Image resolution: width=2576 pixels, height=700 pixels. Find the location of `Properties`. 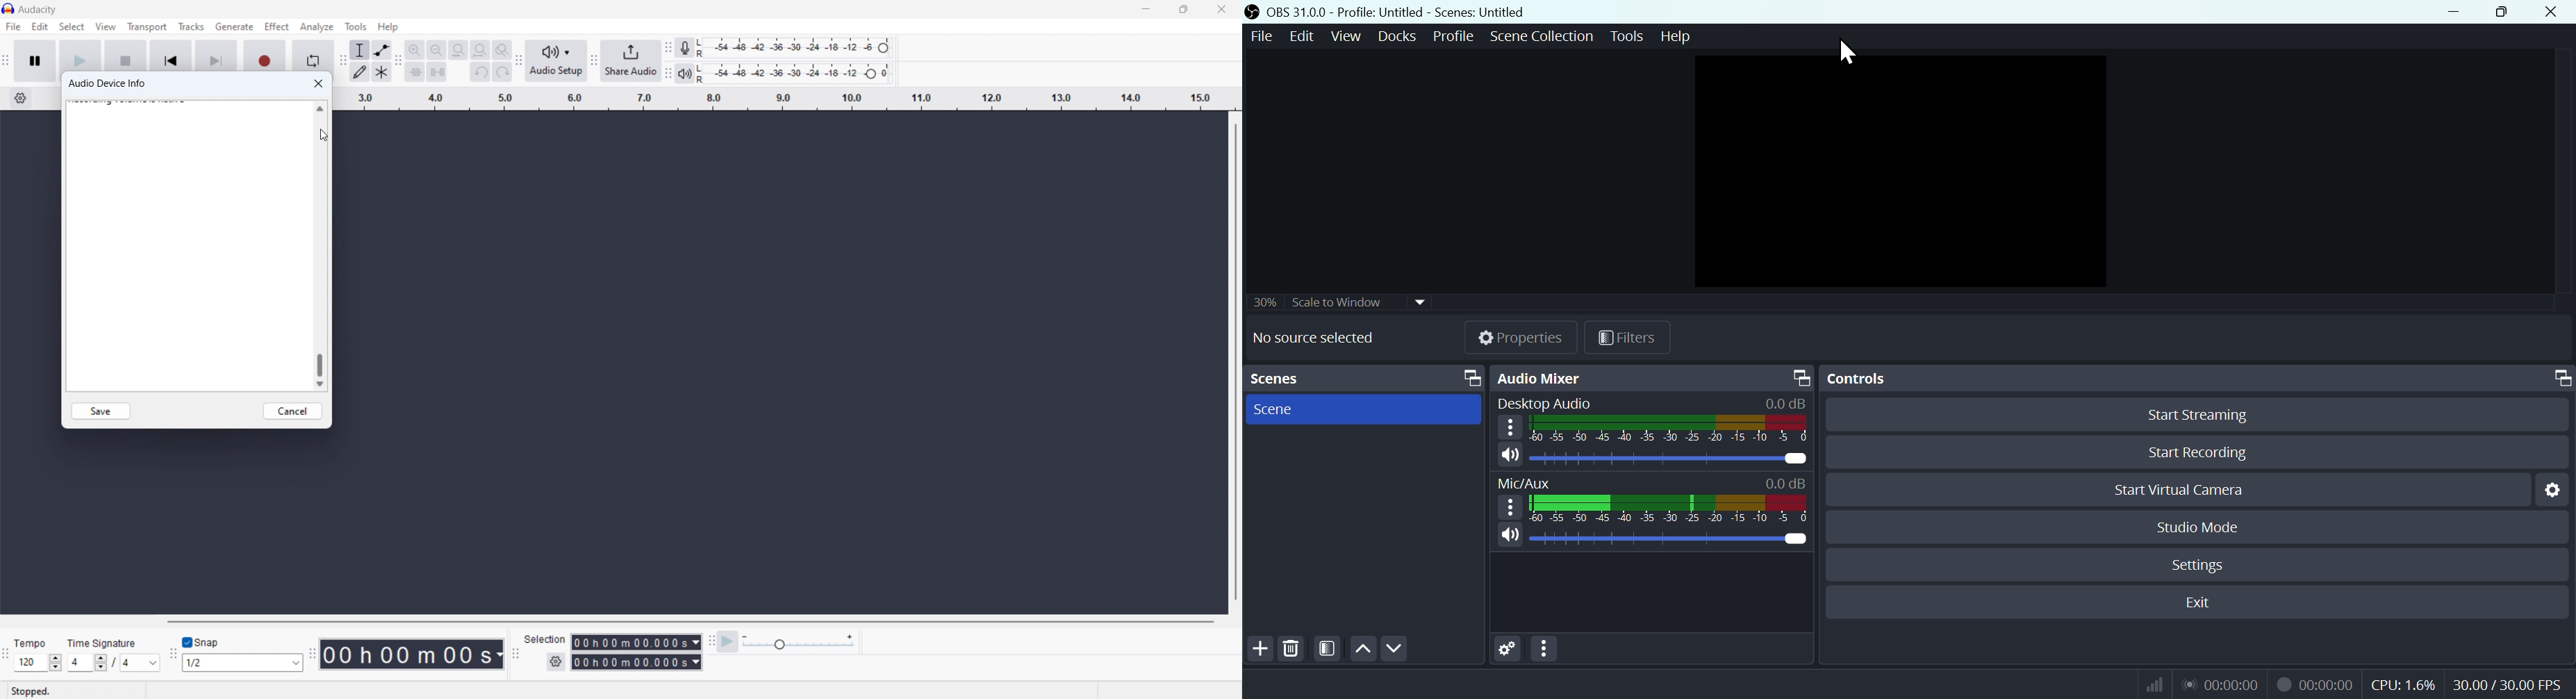

Properties is located at coordinates (1519, 340).